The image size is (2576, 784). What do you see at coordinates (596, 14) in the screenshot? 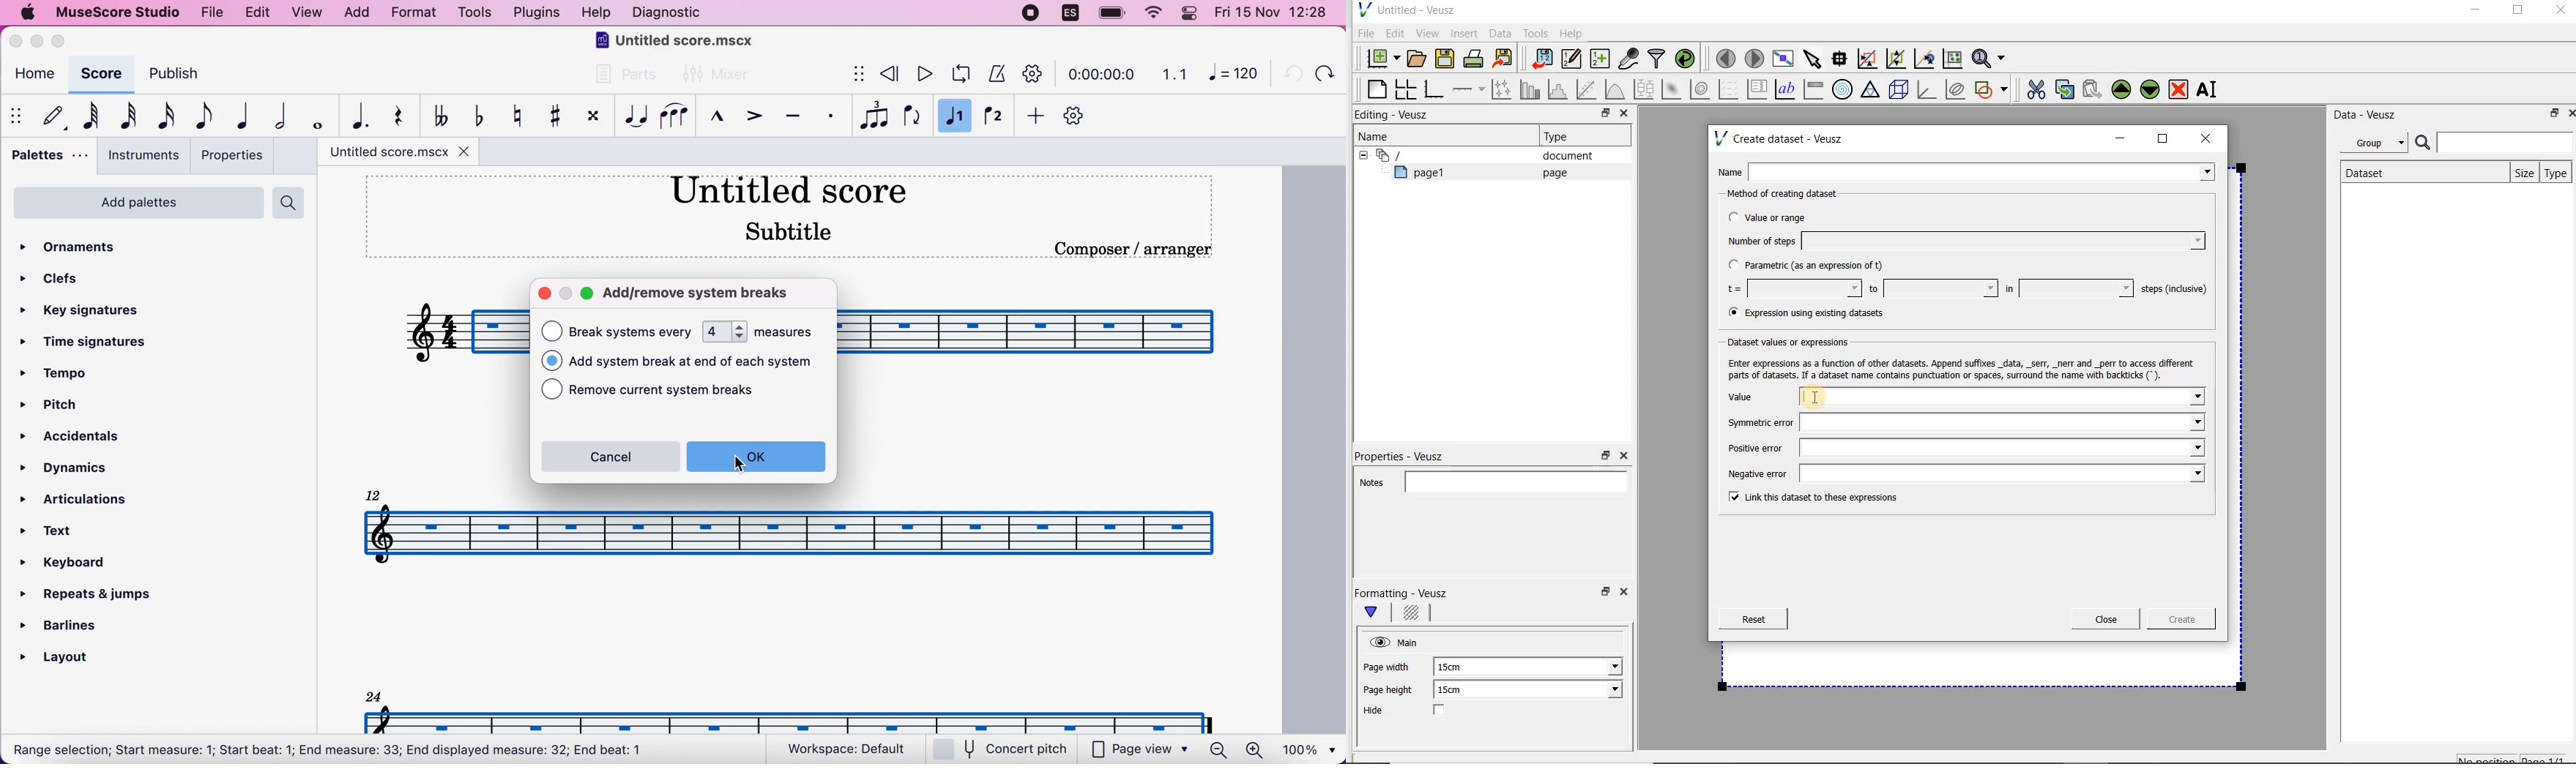
I see `help` at bounding box center [596, 14].